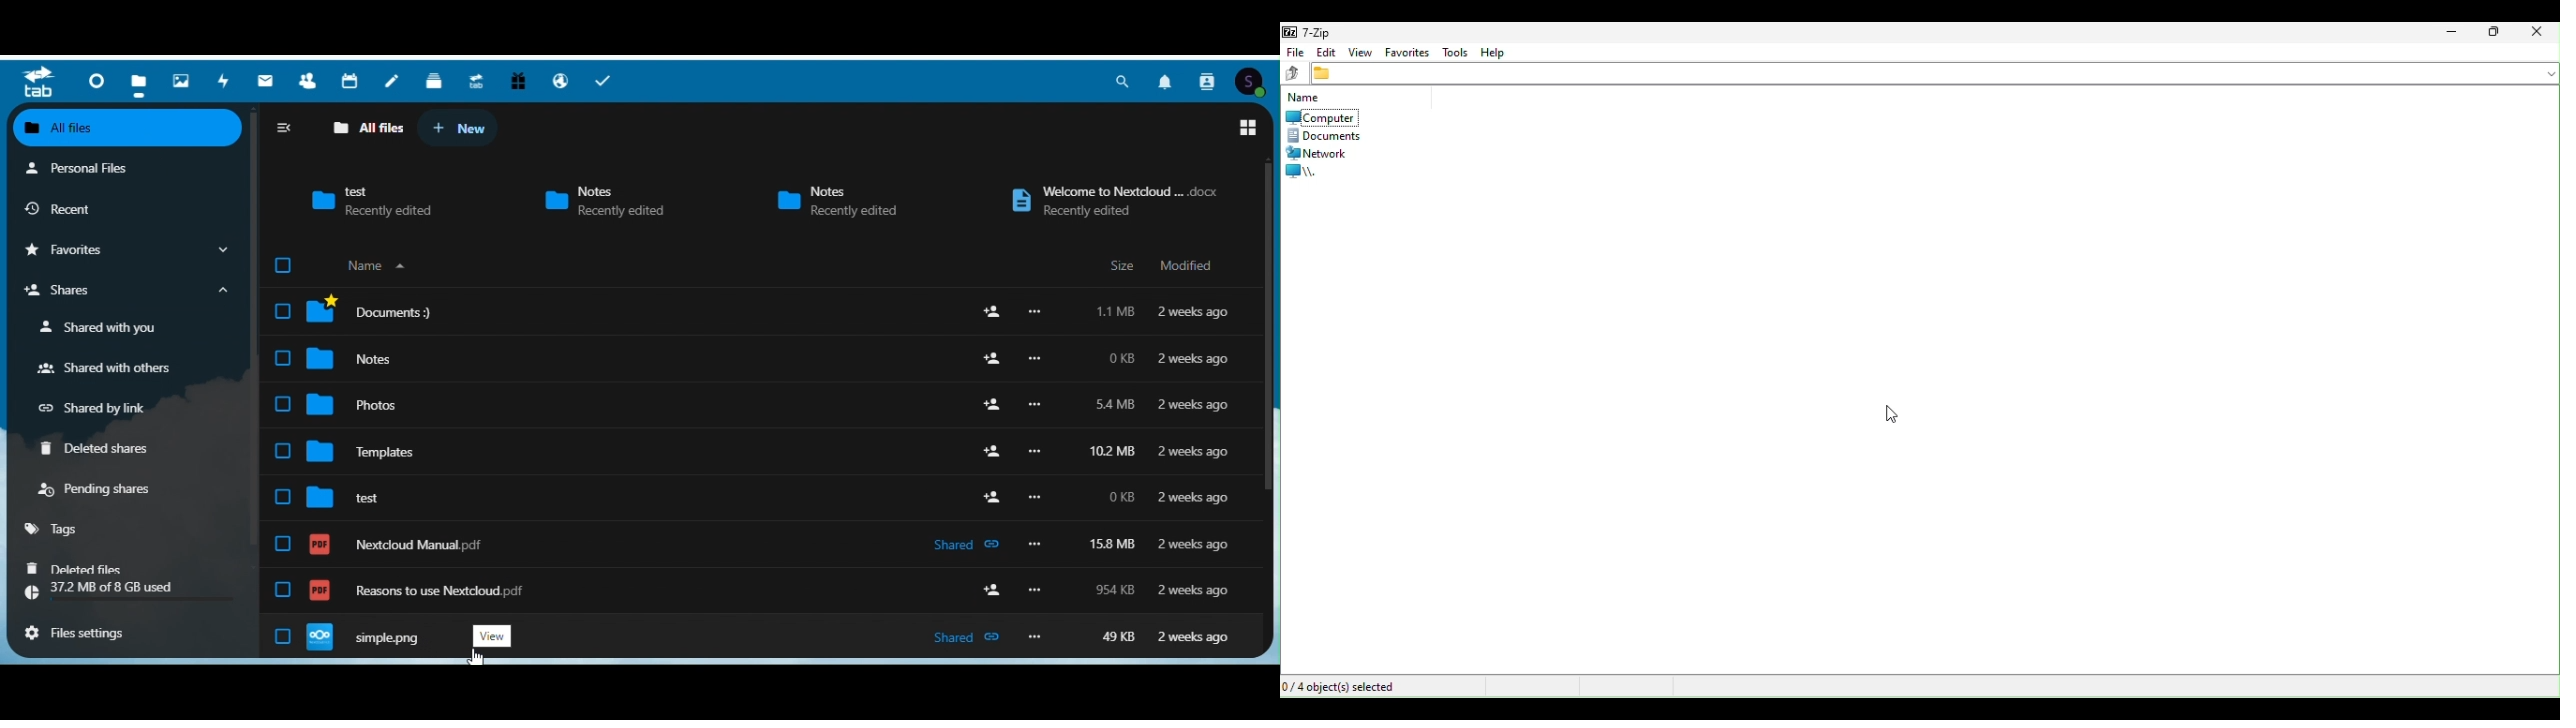  What do you see at coordinates (1207, 81) in the screenshot?
I see `Contact` at bounding box center [1207, 81].